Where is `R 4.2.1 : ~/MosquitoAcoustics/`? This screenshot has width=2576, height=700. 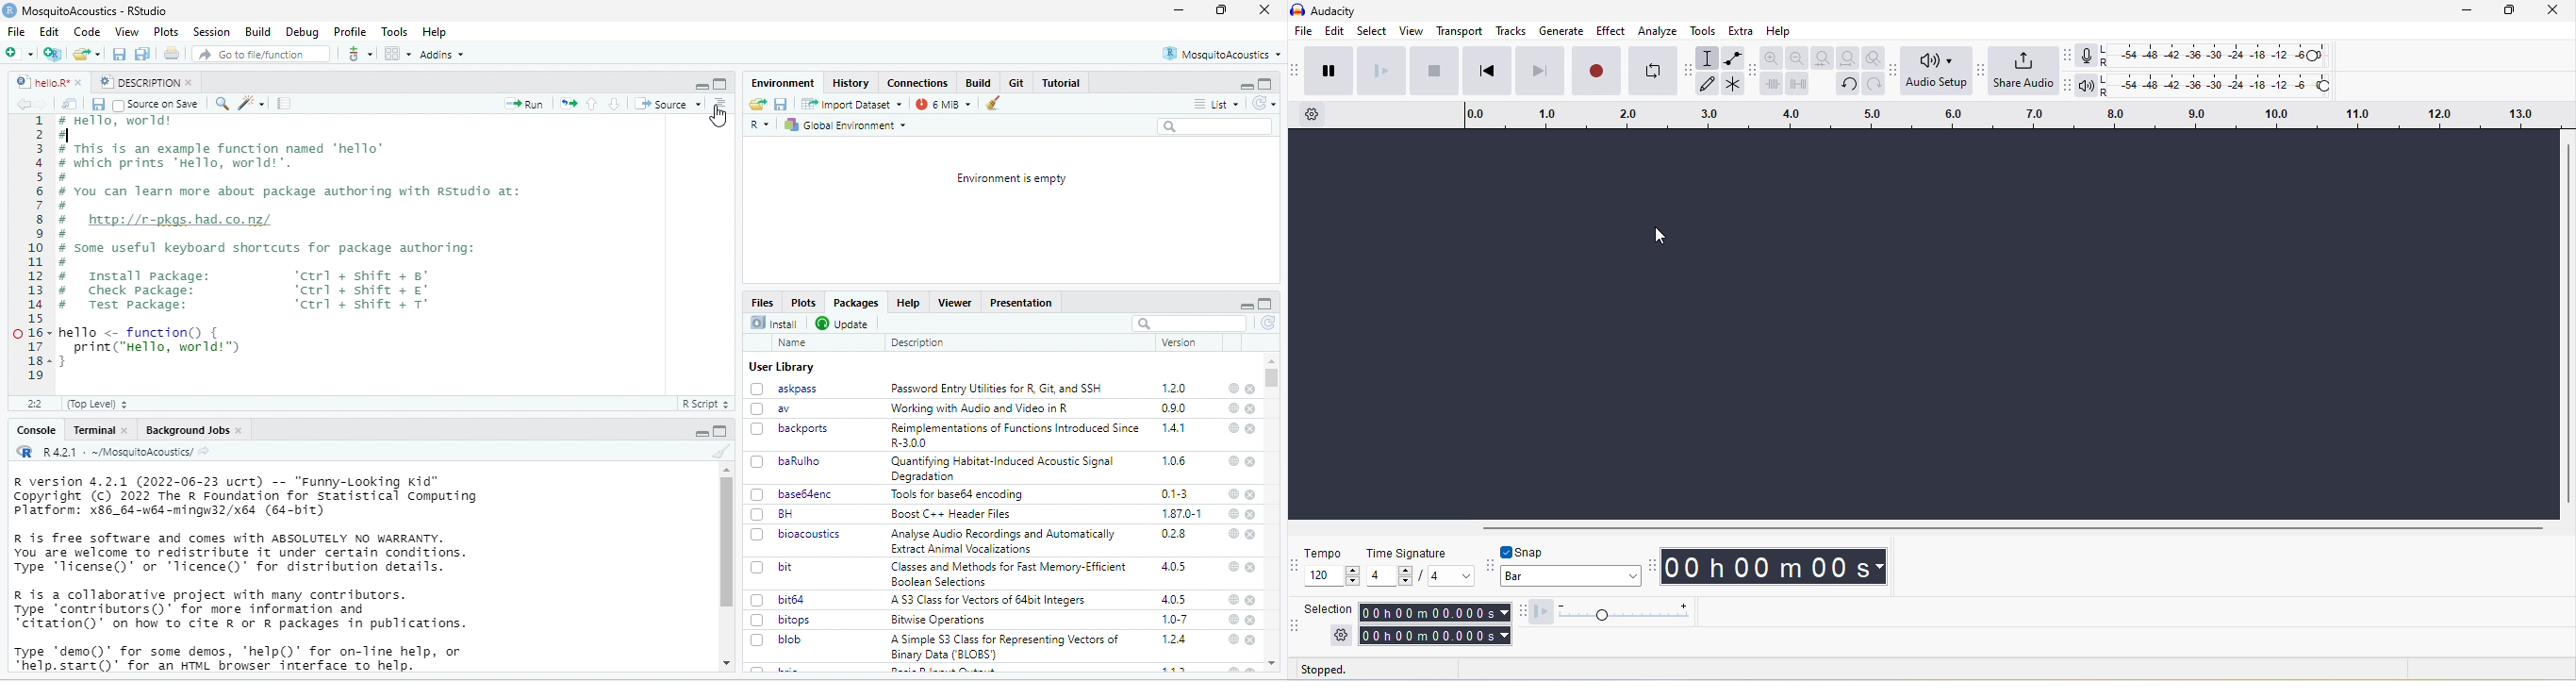
R 4.2.1 : ~/MosquitoAcoustics/ is located at coordinates (113, 453).